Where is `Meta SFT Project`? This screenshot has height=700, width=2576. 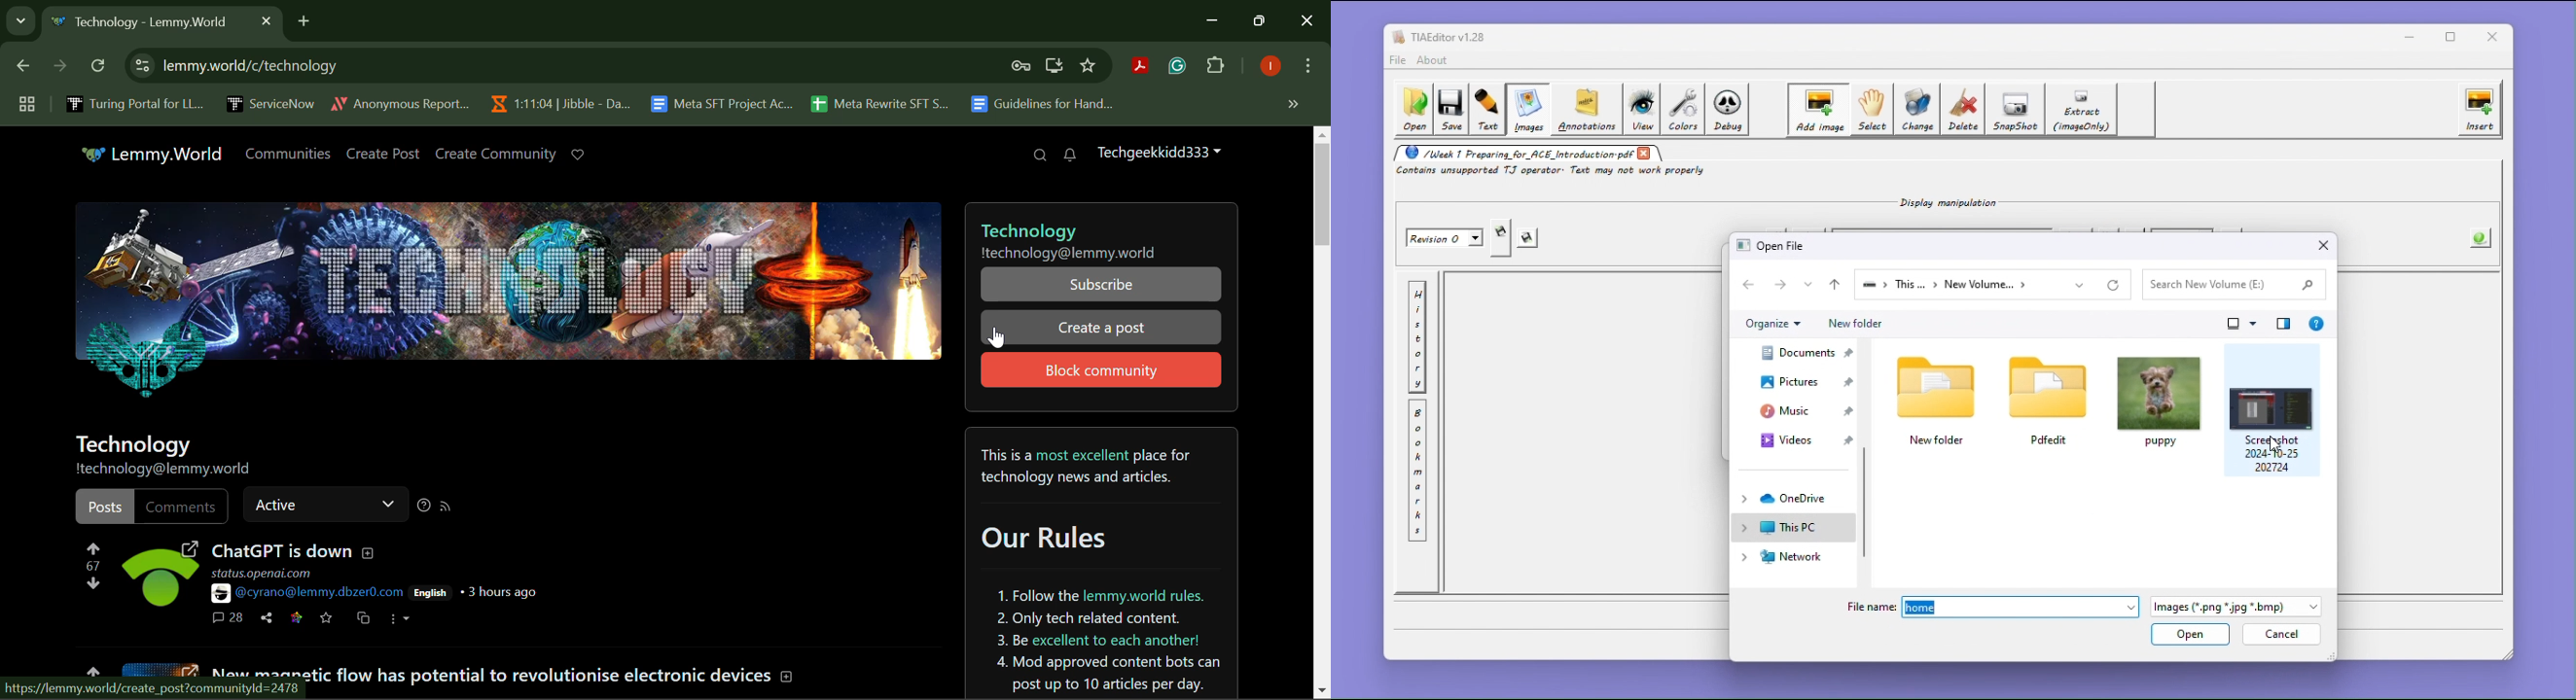 Meta SFT Project is located at coordinates (724, 103).